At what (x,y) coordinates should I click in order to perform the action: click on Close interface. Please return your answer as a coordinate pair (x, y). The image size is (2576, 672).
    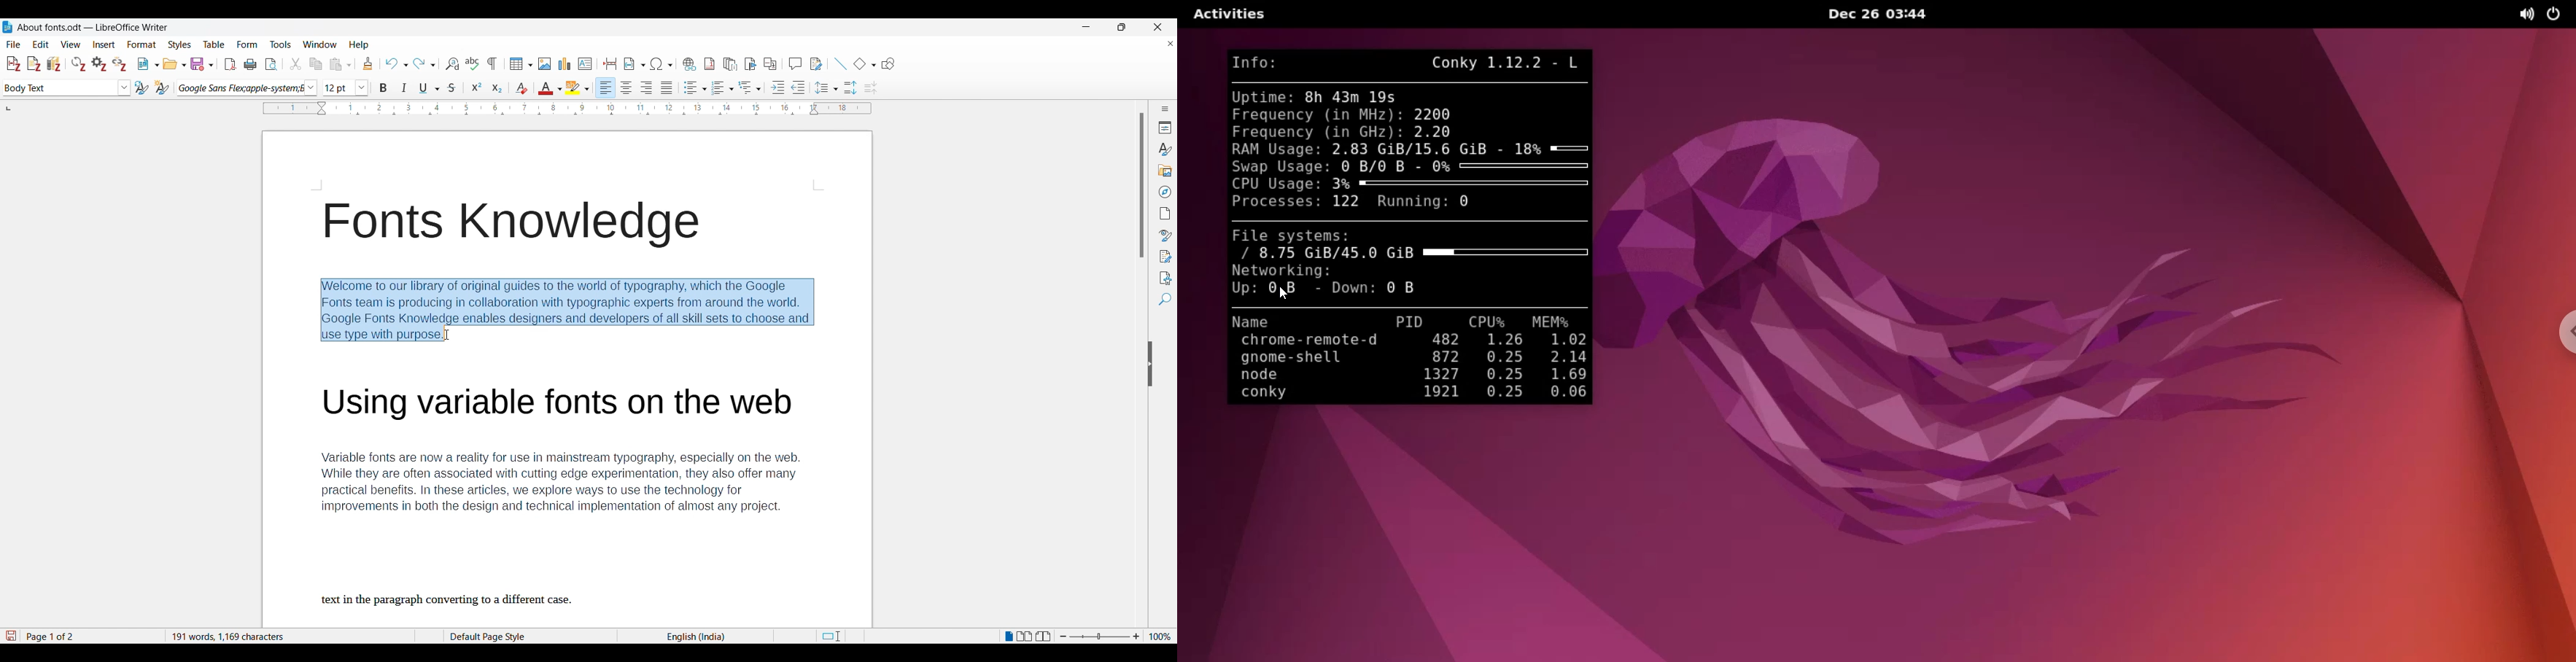
    Looking at the image, I should click on (1158, 27).